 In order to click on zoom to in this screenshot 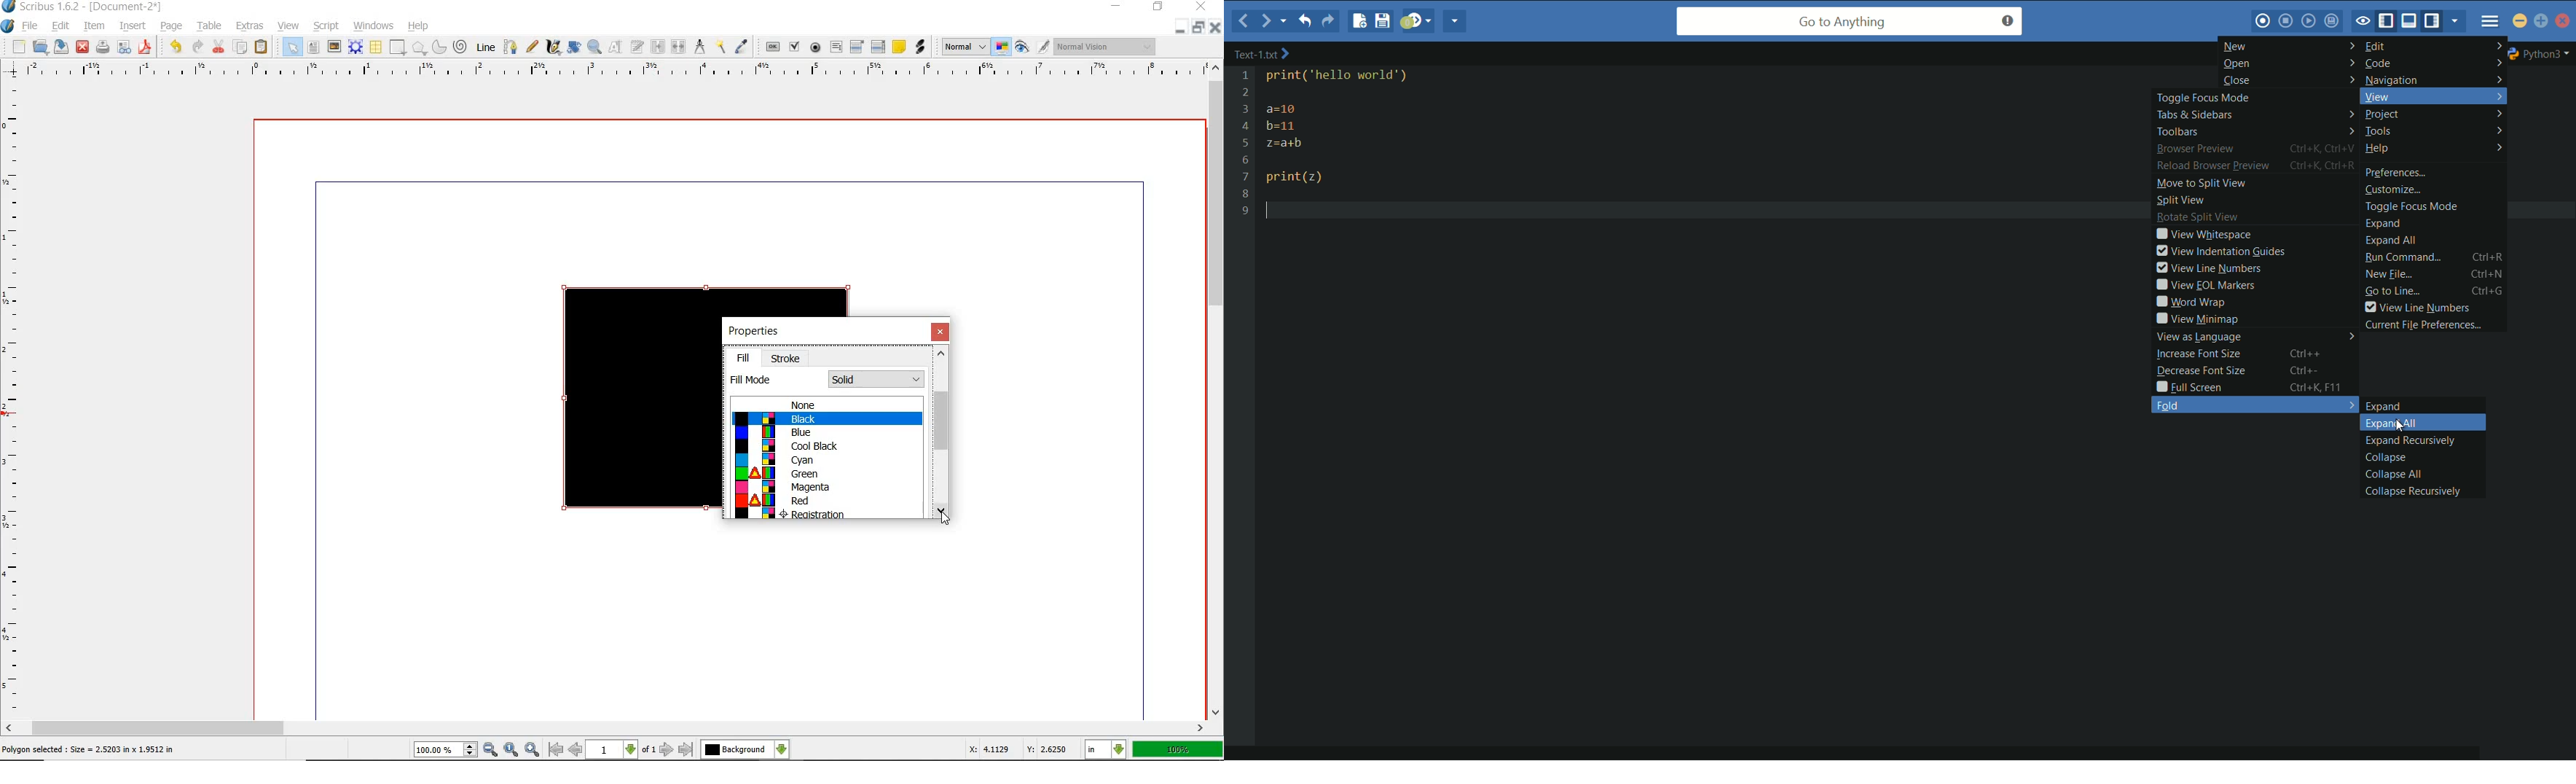, I will do `click(511, 749)`.